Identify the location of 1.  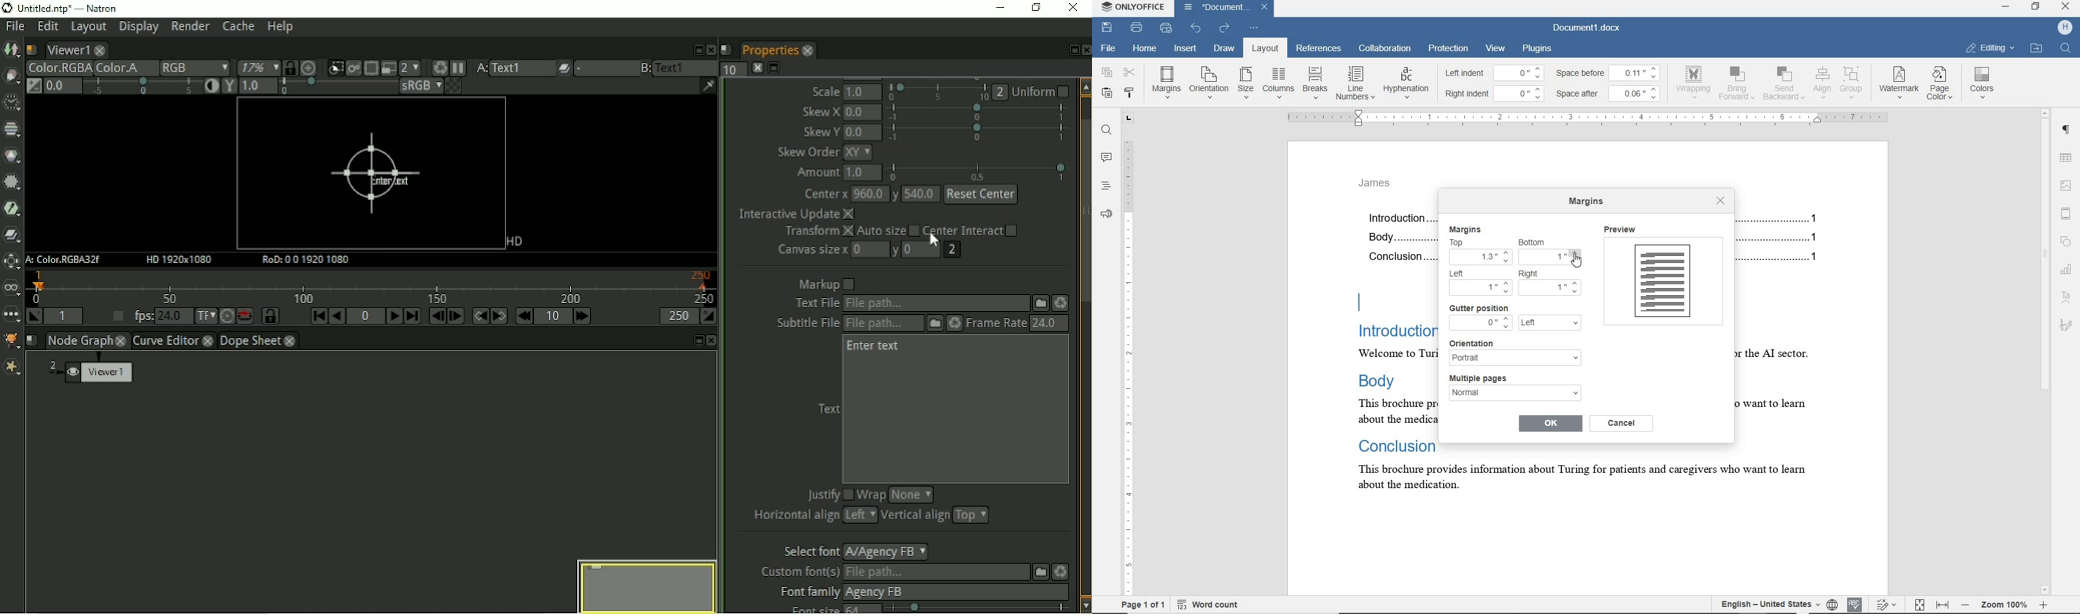
(1481, 288).